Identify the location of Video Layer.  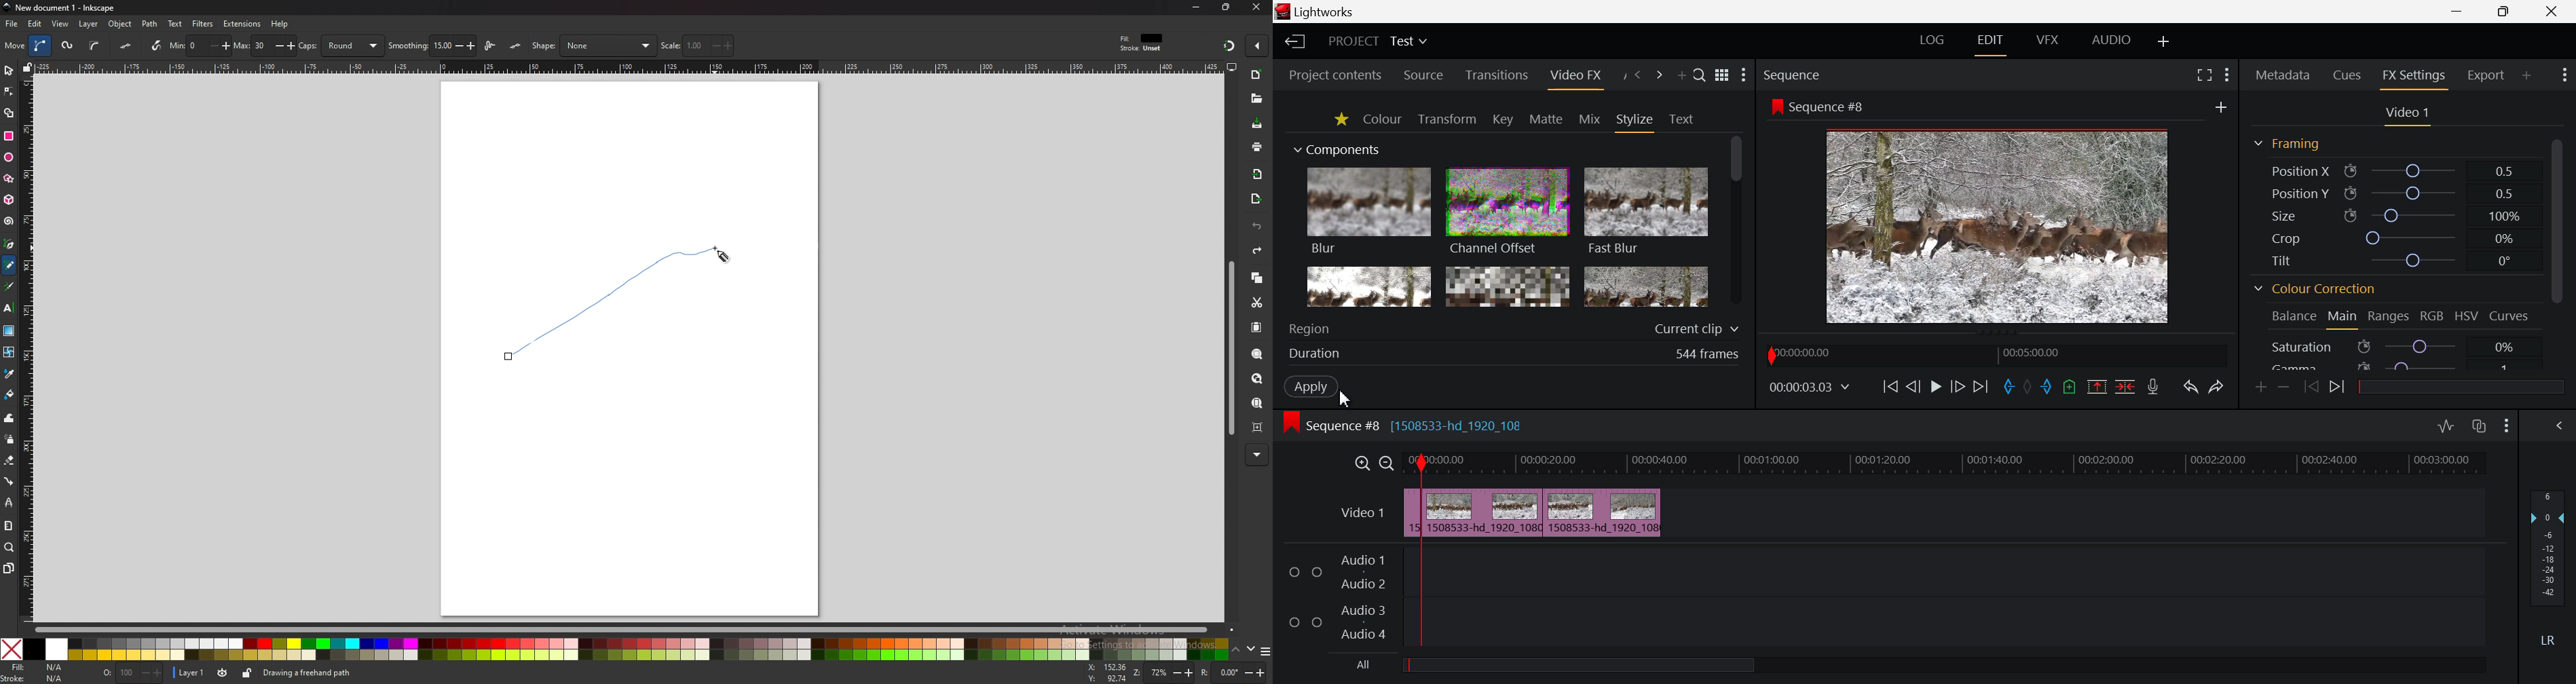
(1362, 515).